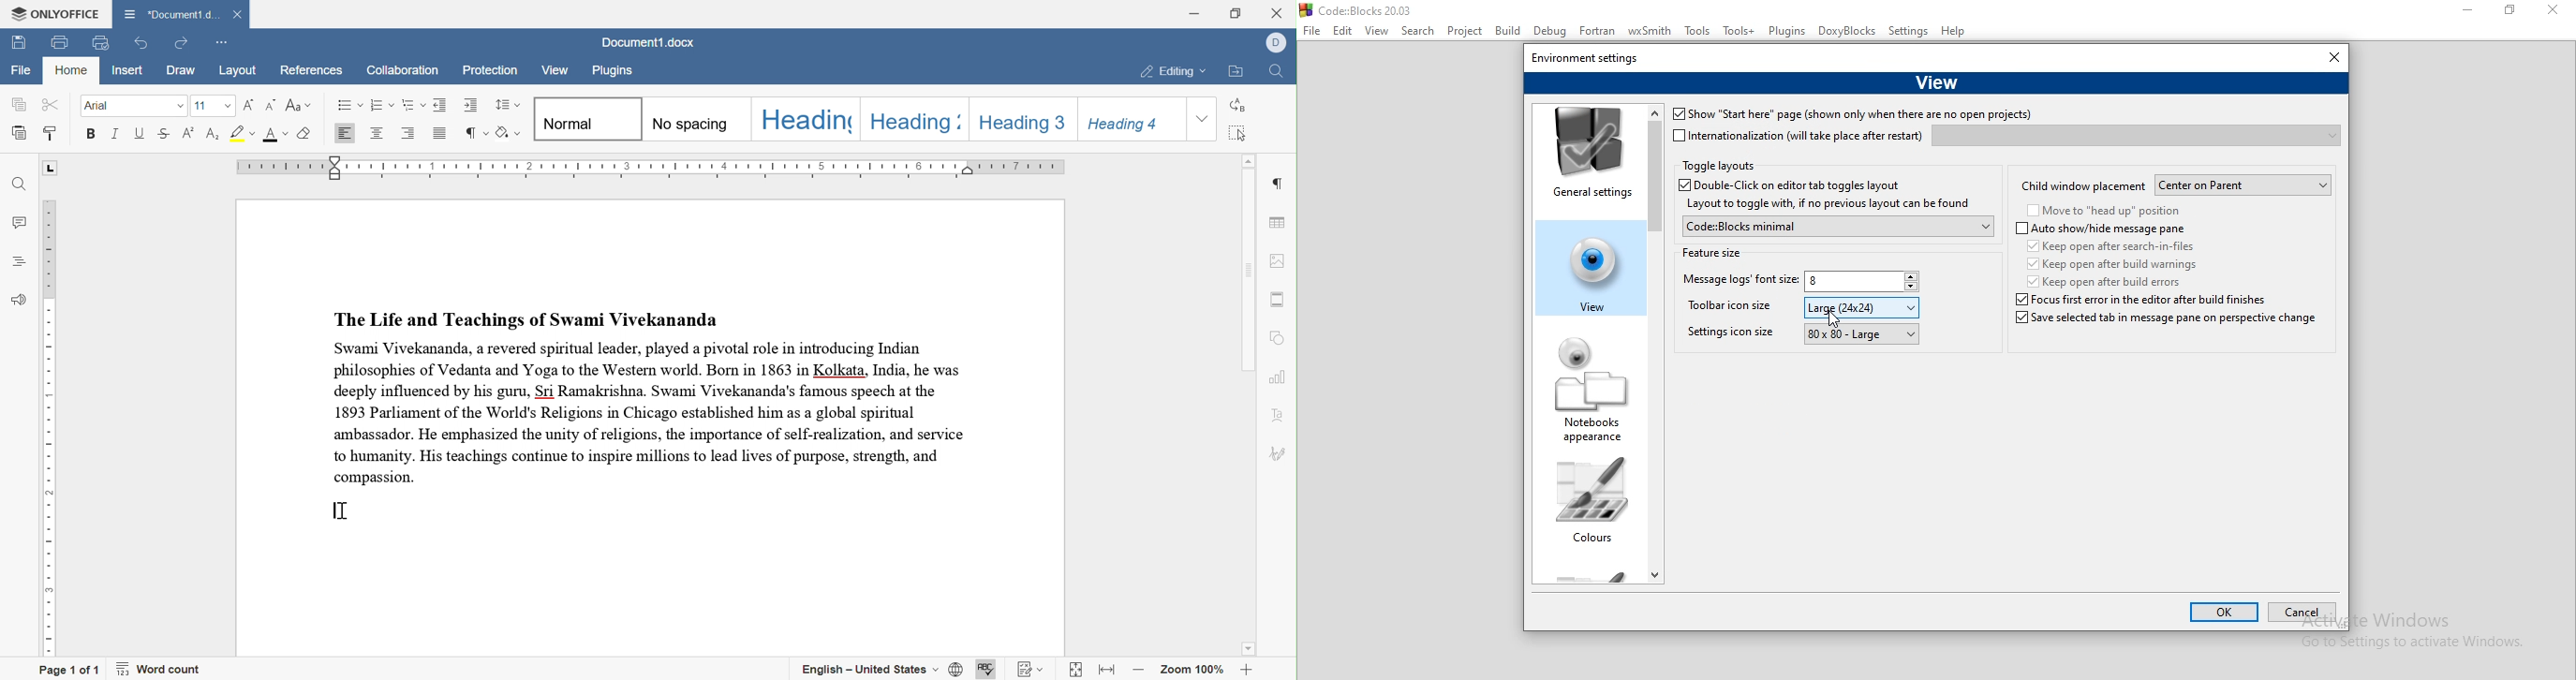 This screenshot has width=2576, height=700. Describe the element at coordinates (1652, 32) in the screenshot. I see `wxSmith` at that location.